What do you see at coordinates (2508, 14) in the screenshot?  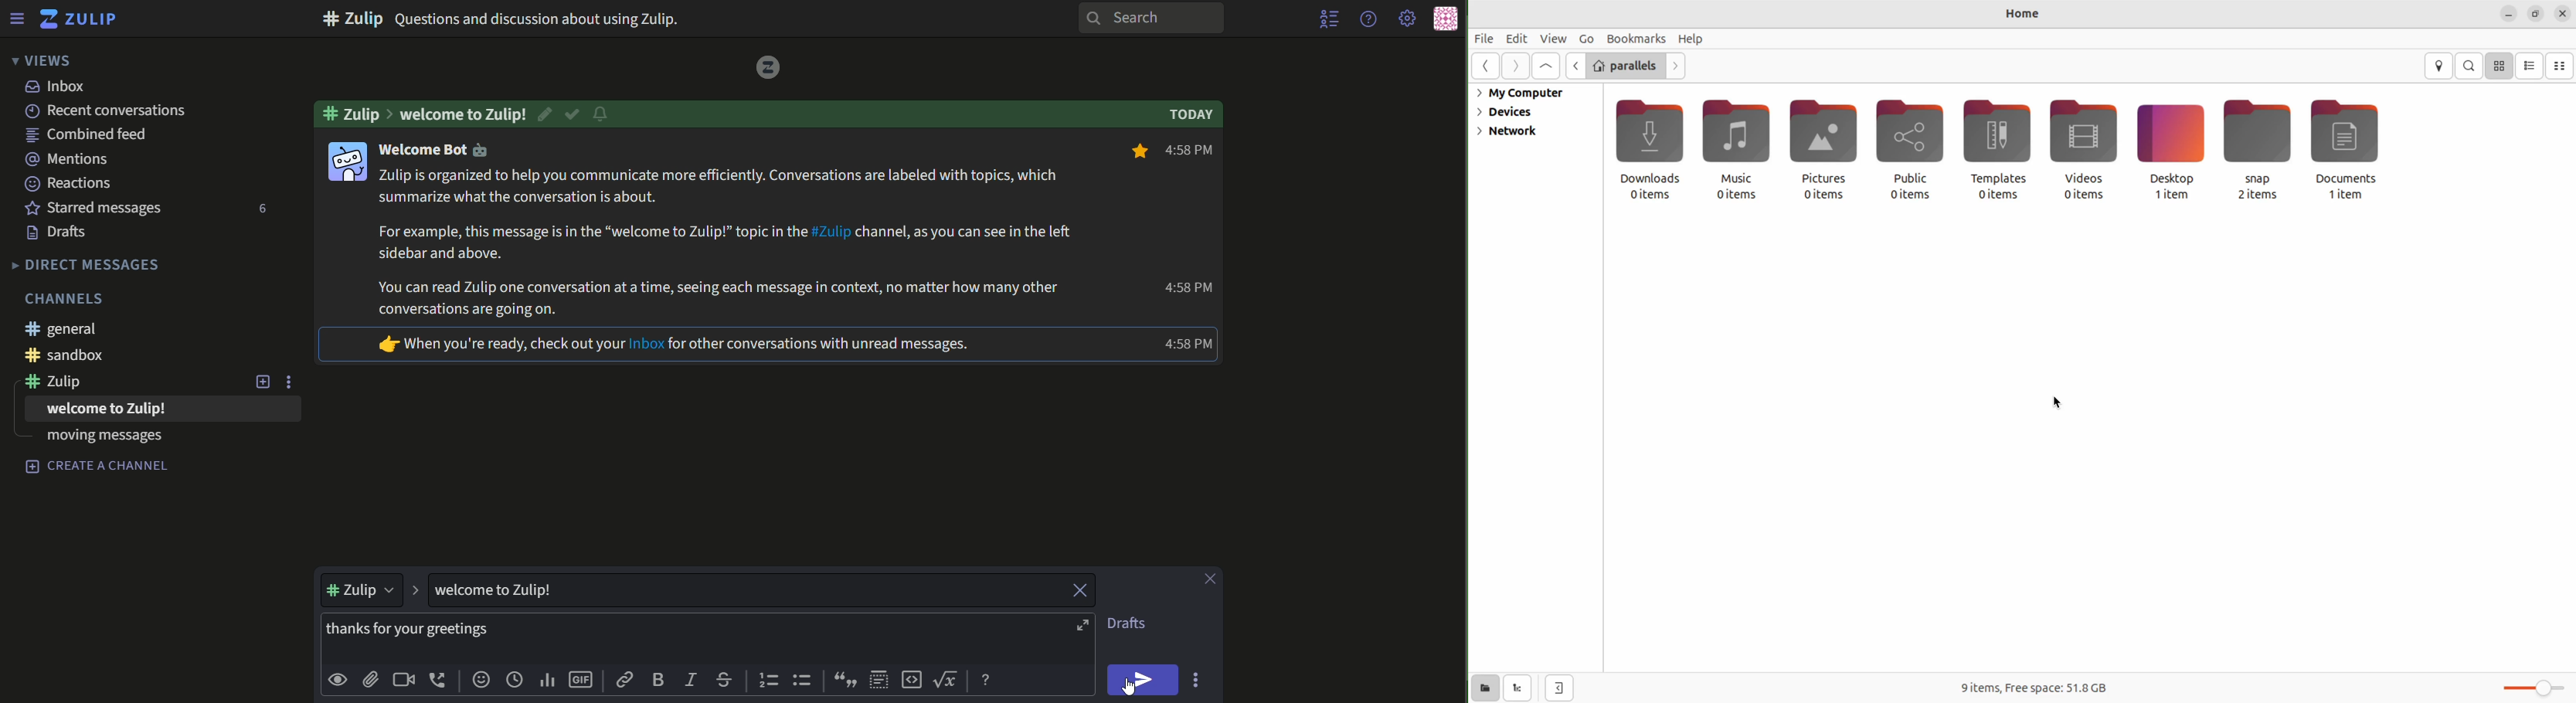 I see `minimze` at bounding box center [2508, 14].